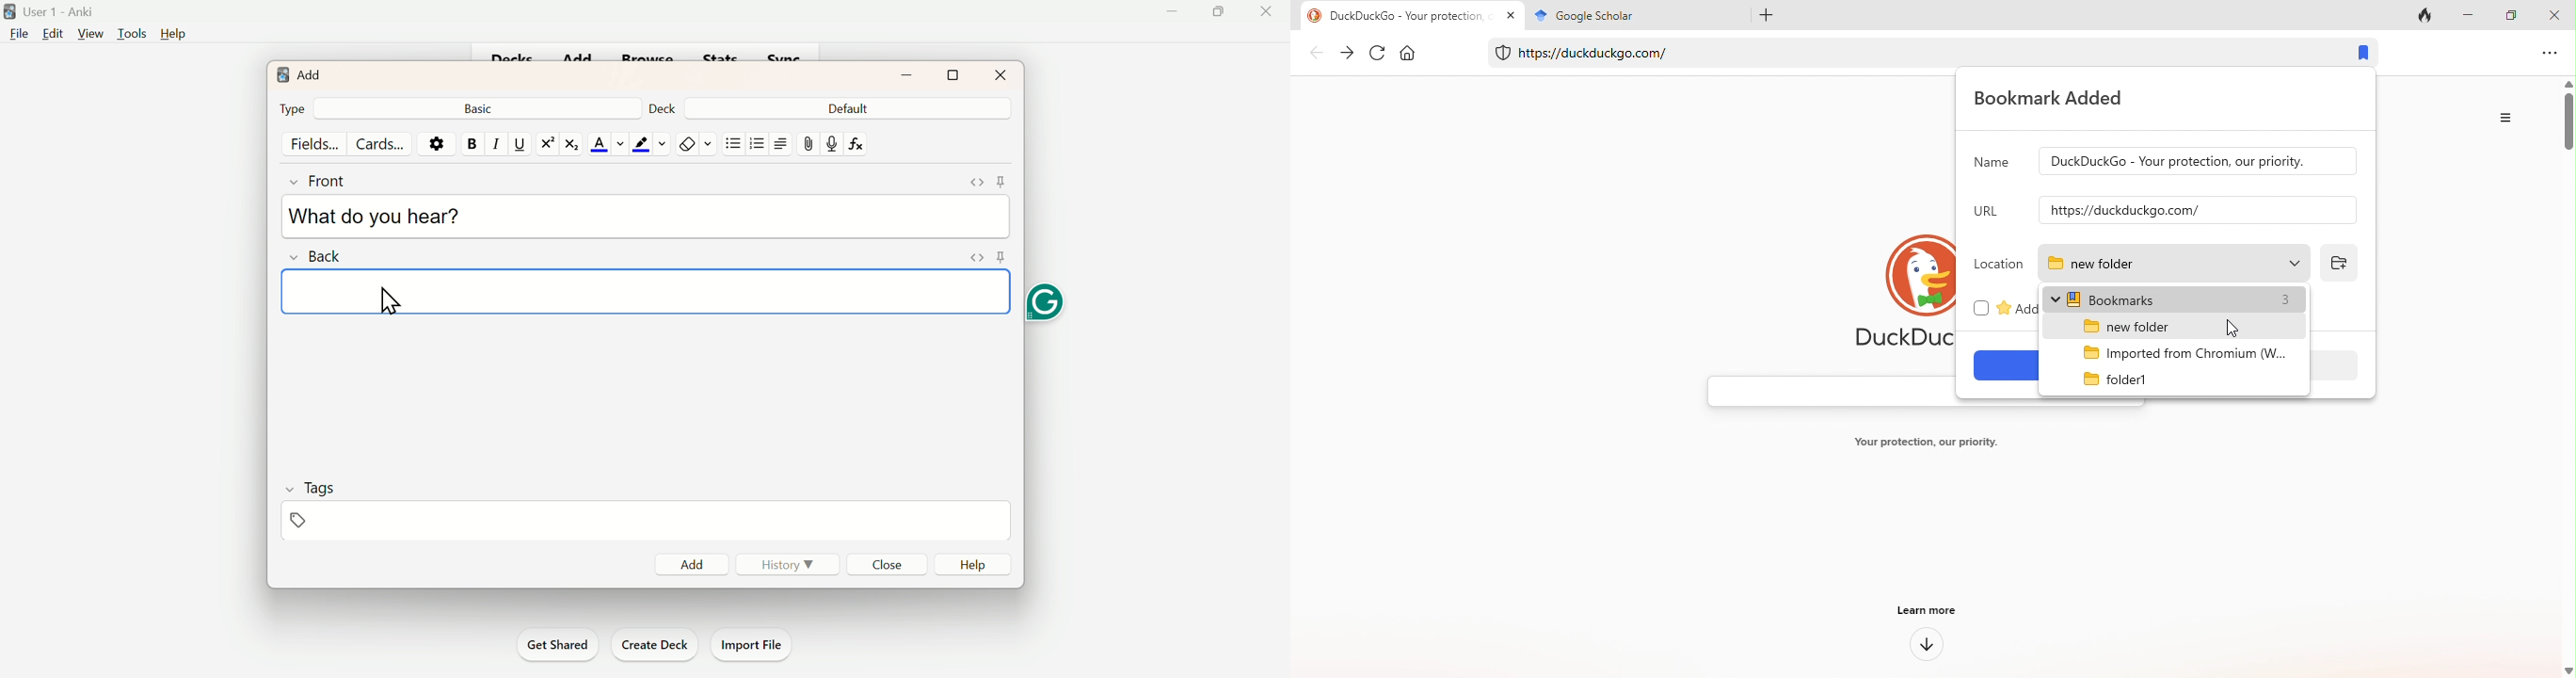 The image size is (2576, 700). What do you see at coordinates (1001, 74) in the screenshot?
I see `Close` at bounding box center [1001, 74].